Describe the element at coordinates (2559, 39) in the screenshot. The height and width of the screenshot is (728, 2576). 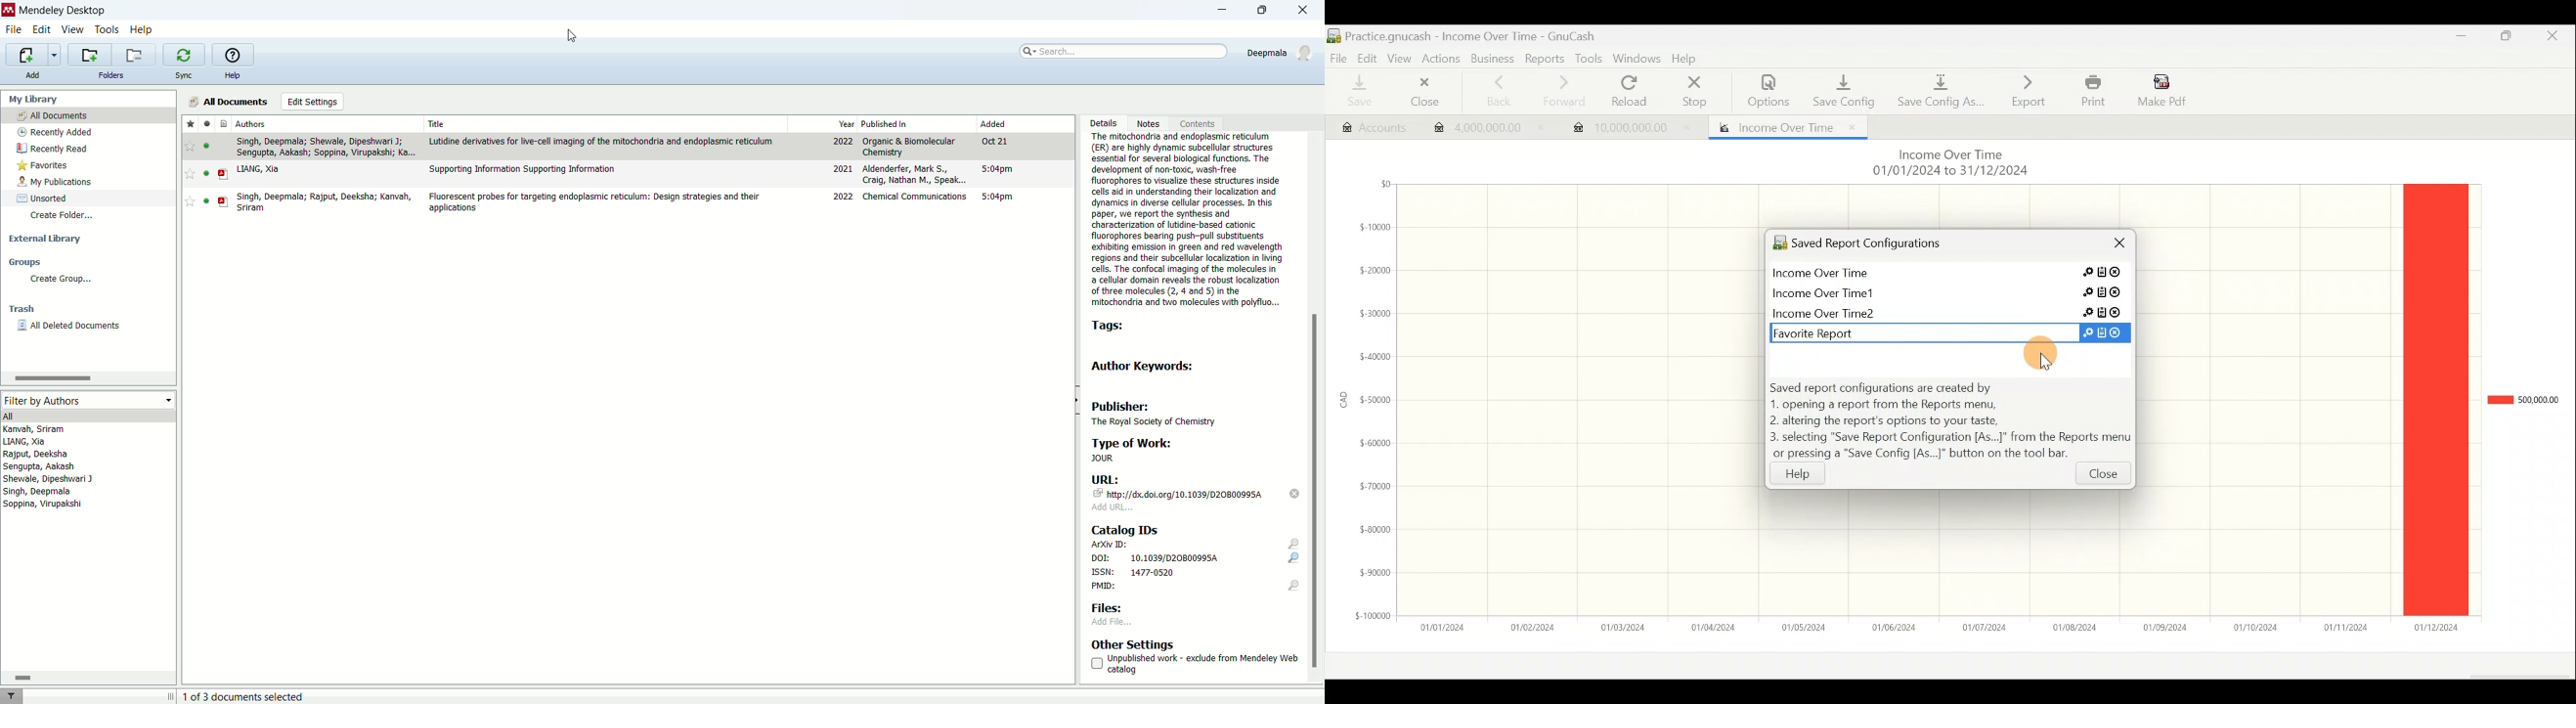
I see `Close` at that location.